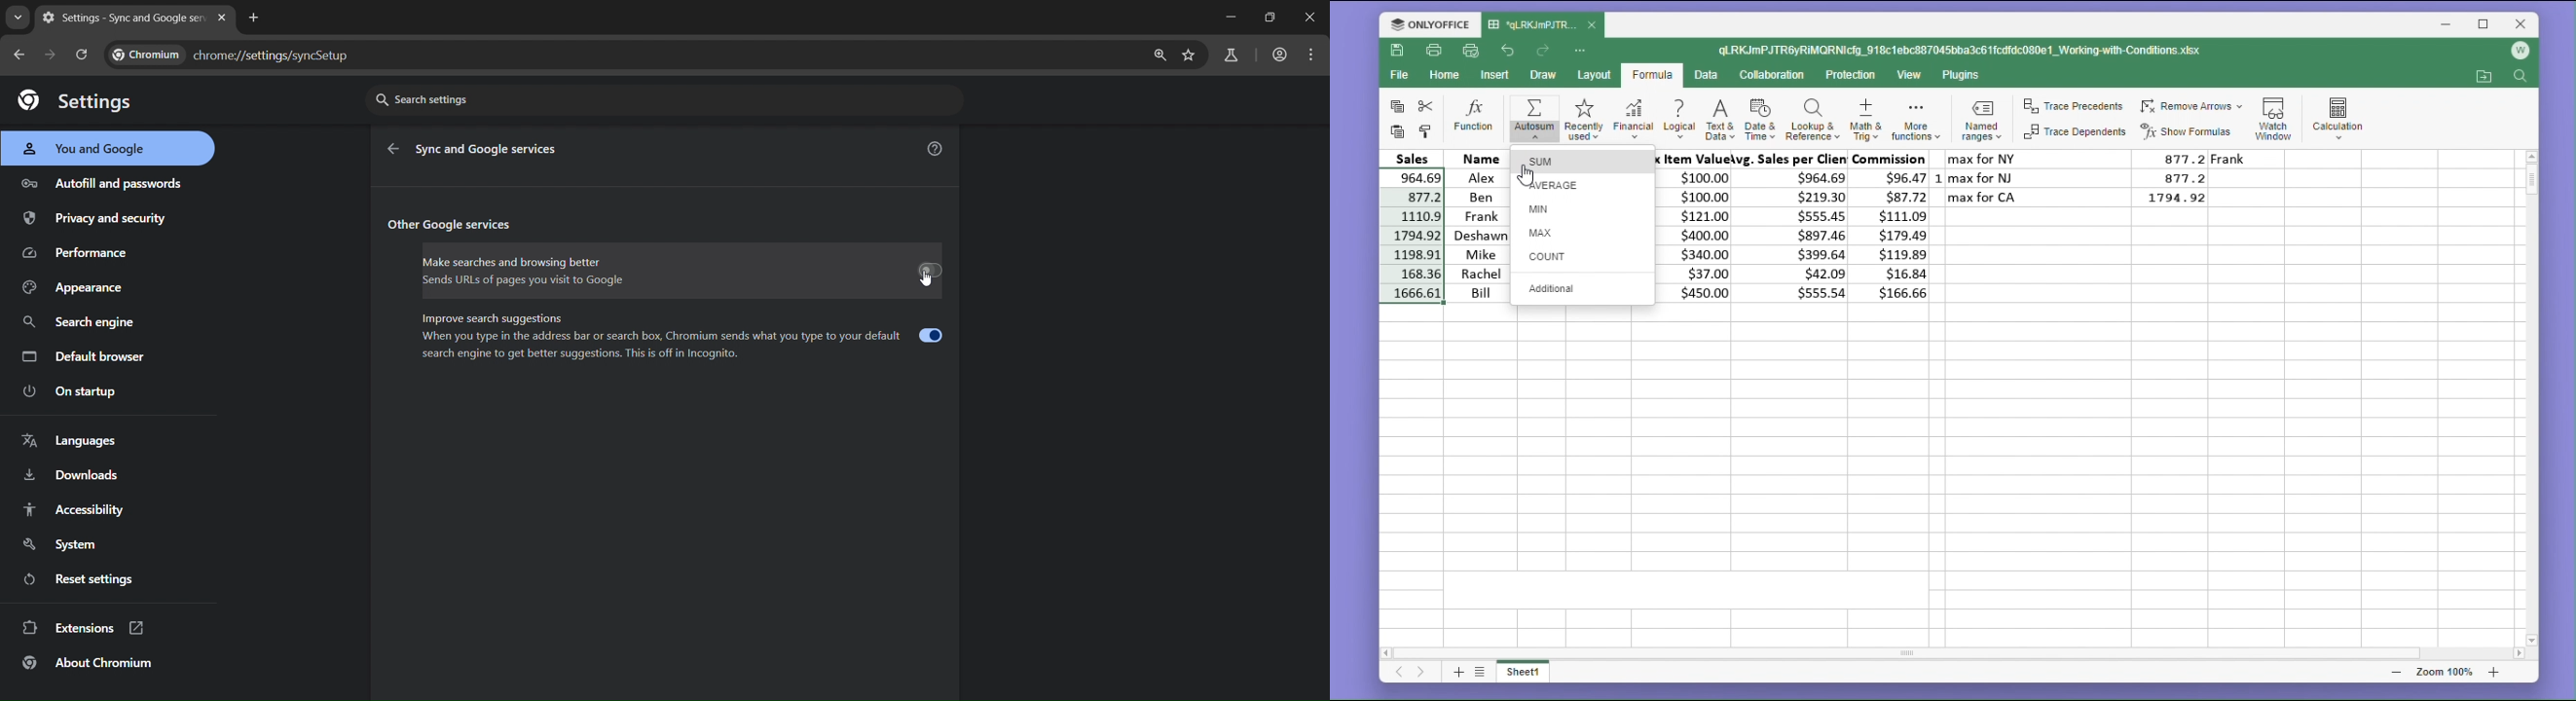 Image resolution: width=2576 pixels, height=728 pixels. I want to click on downloads, so click(69, 477).